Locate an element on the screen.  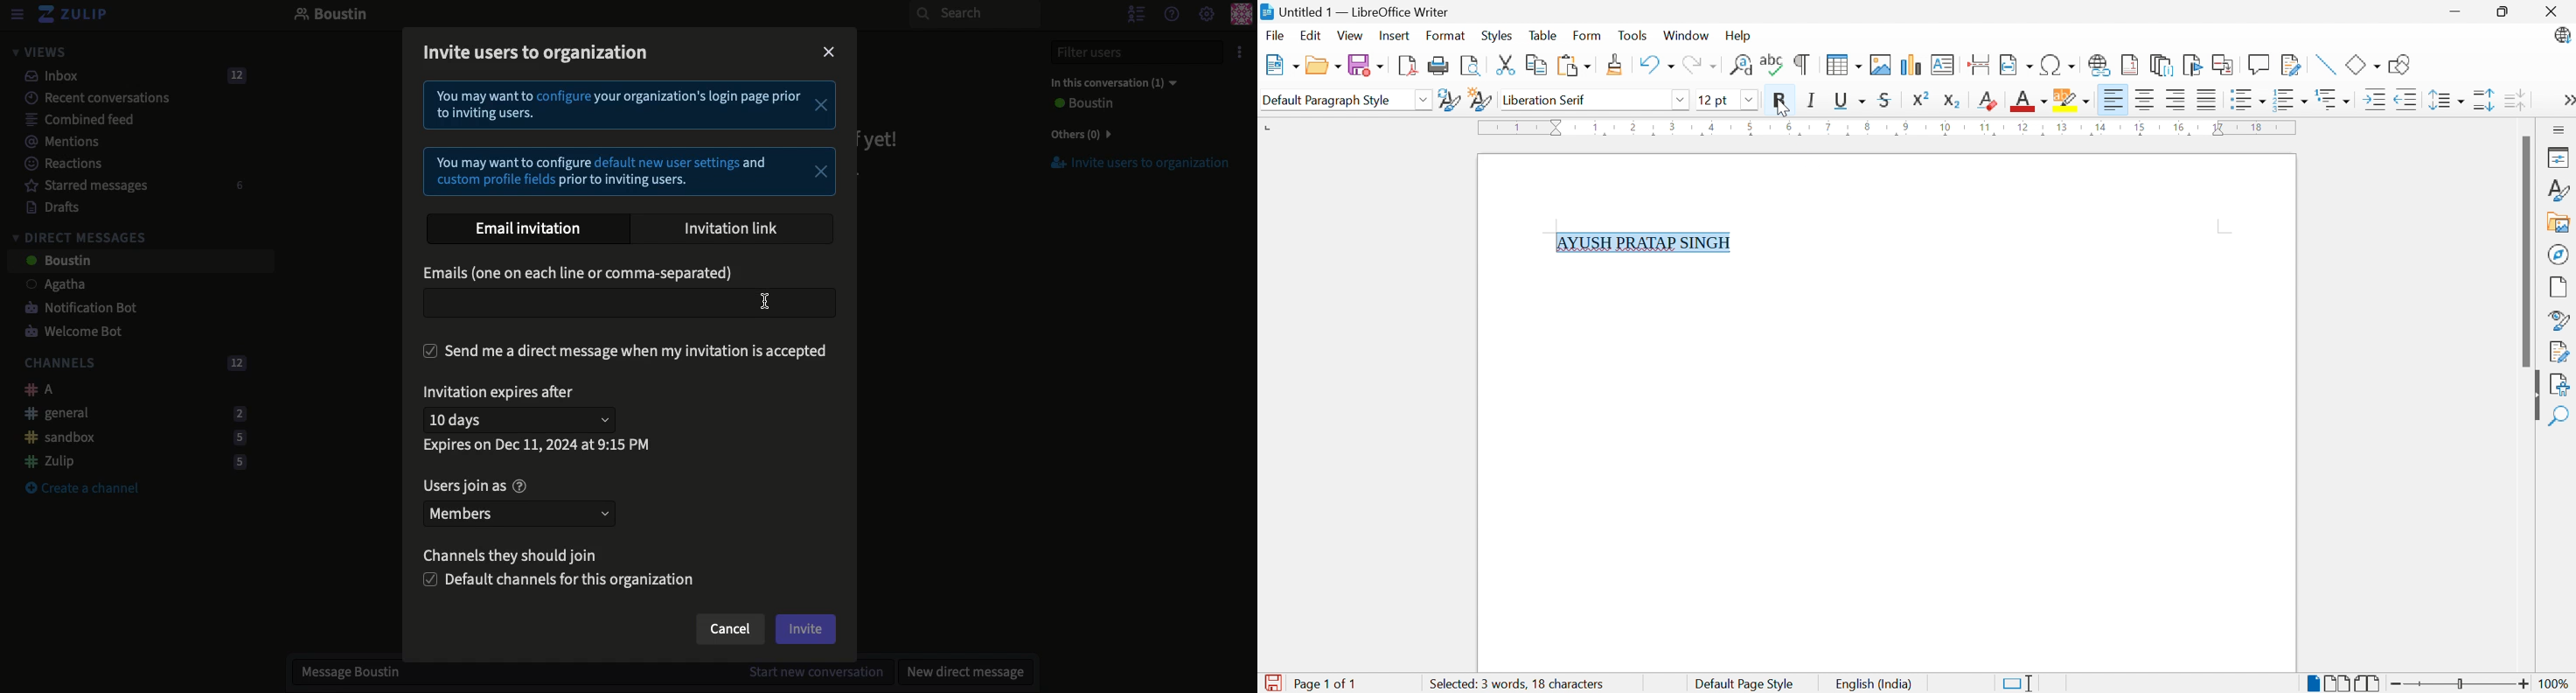
Insert Special Characters is located at coordinates (2058, 65).